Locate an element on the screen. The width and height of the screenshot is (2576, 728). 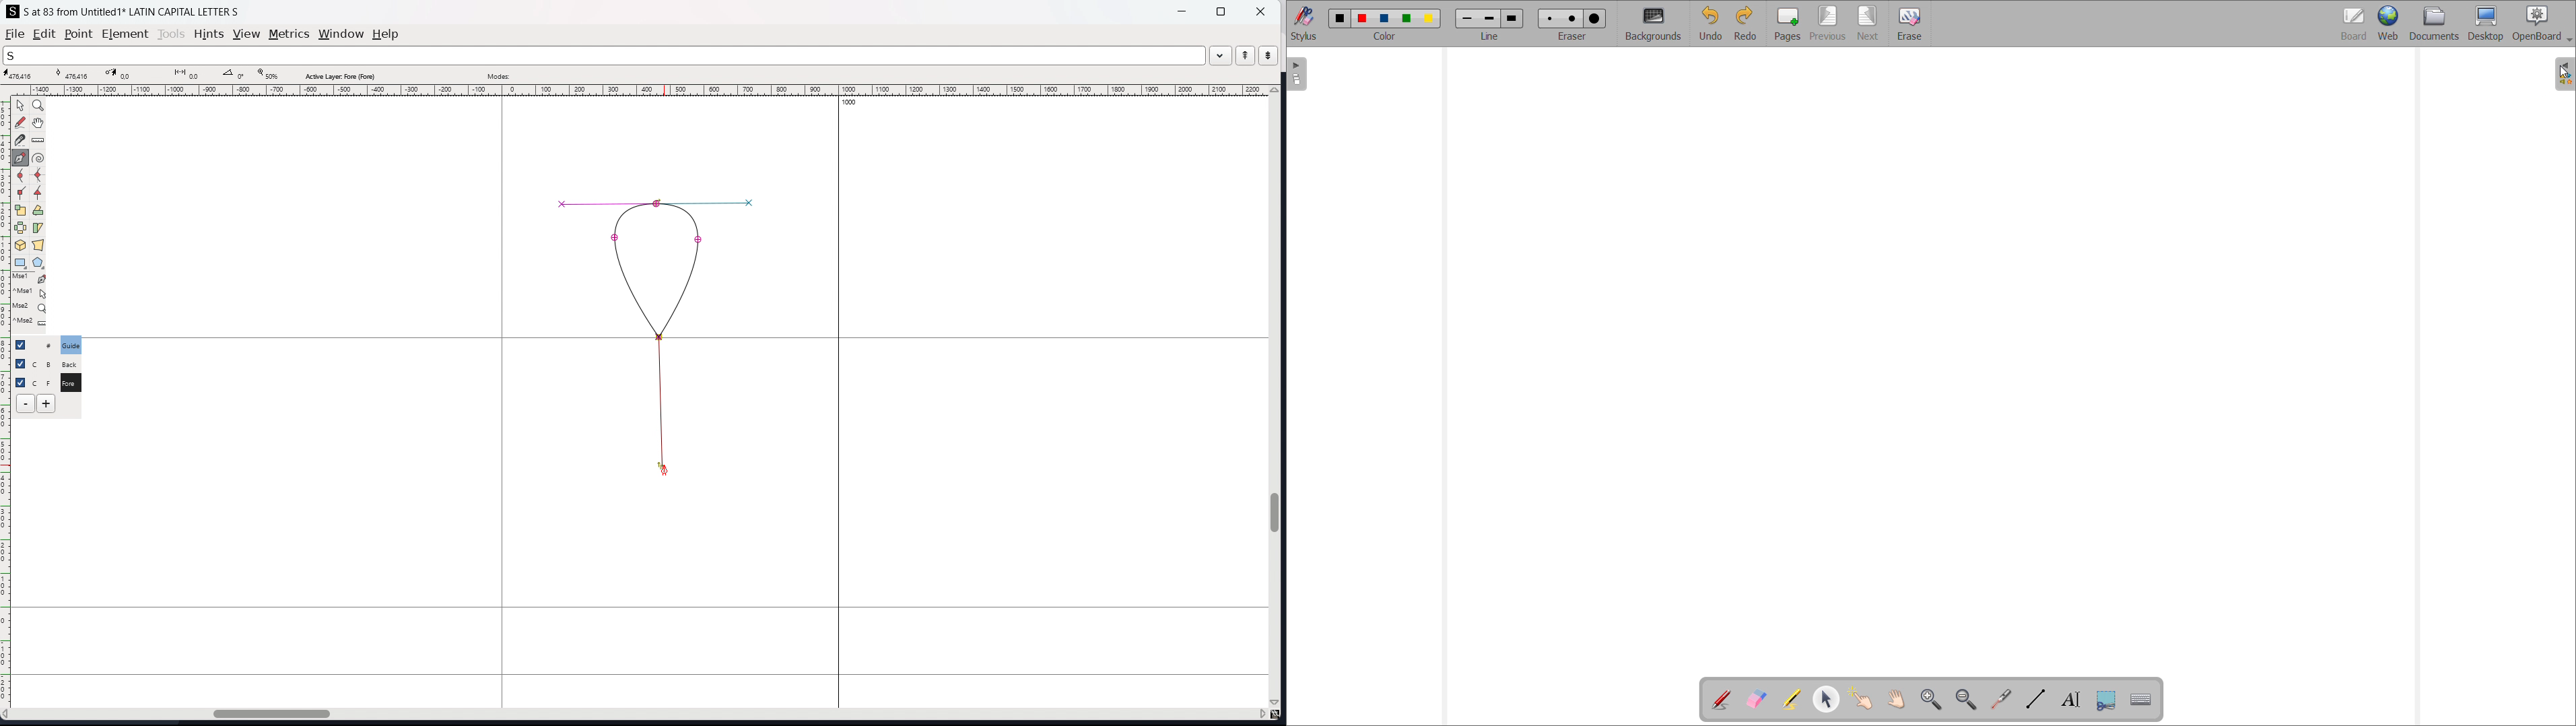
cut splines in two is located at coordinates (20, 140).